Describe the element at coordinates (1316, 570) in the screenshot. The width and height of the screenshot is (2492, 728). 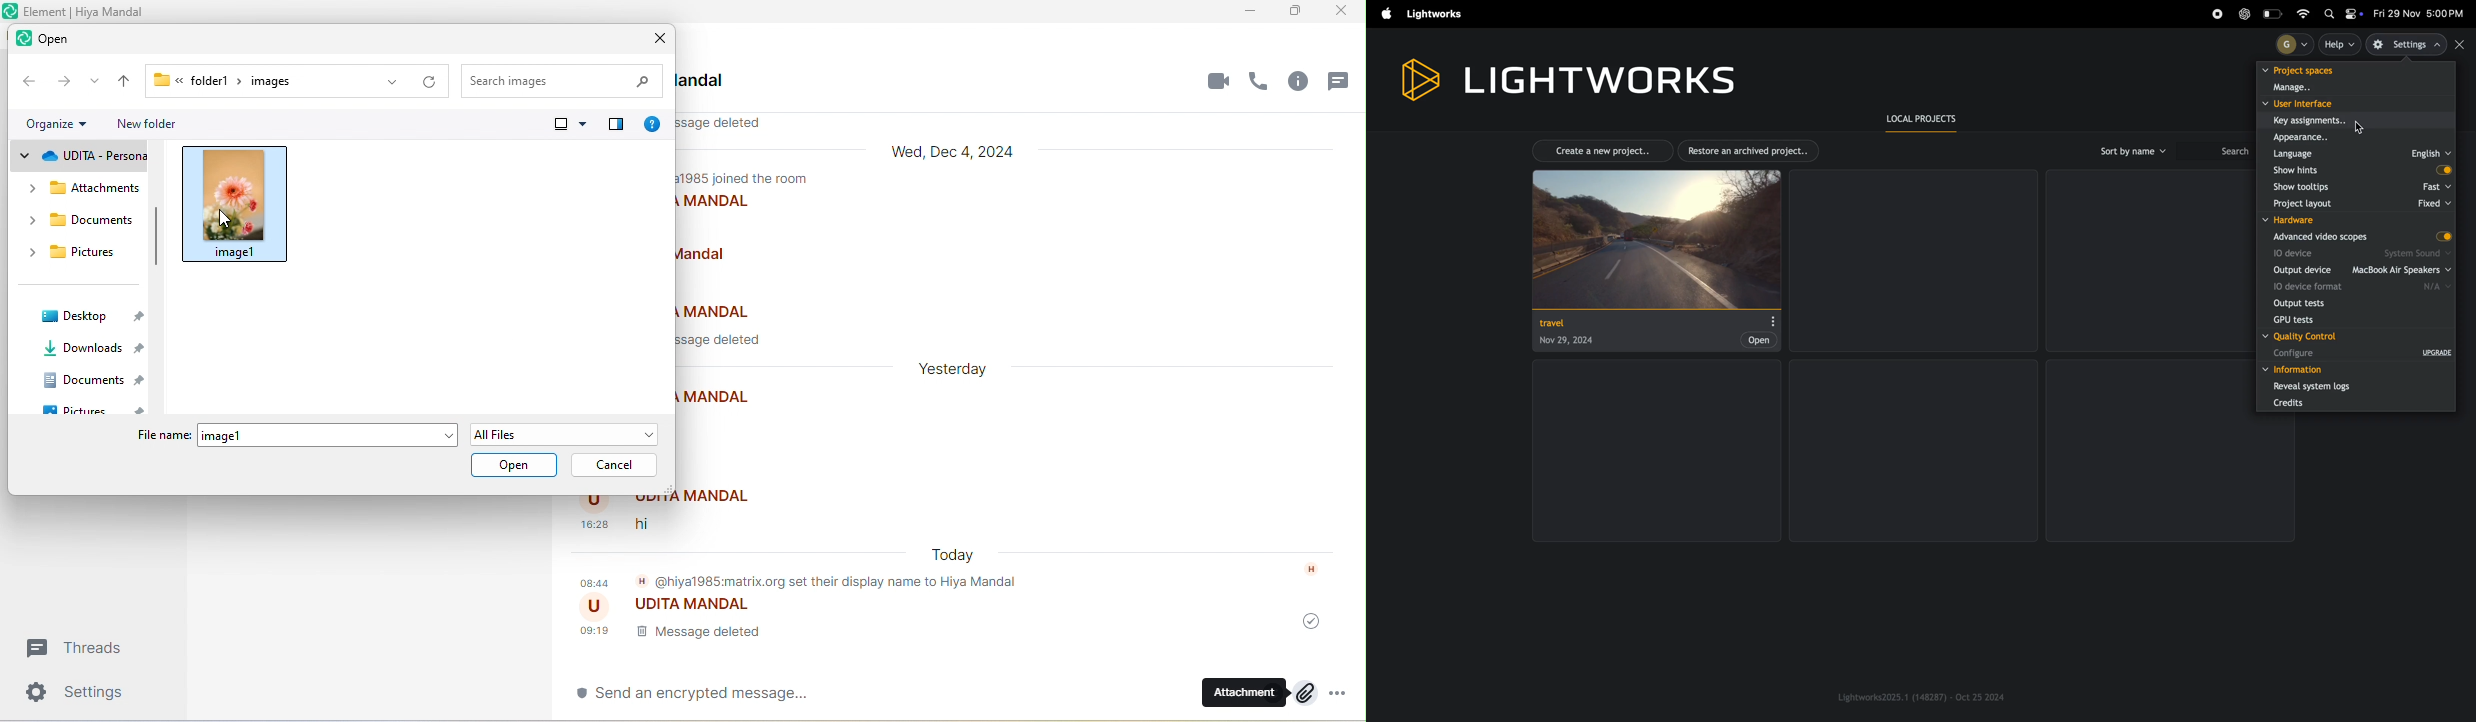
I see `h` at that location.